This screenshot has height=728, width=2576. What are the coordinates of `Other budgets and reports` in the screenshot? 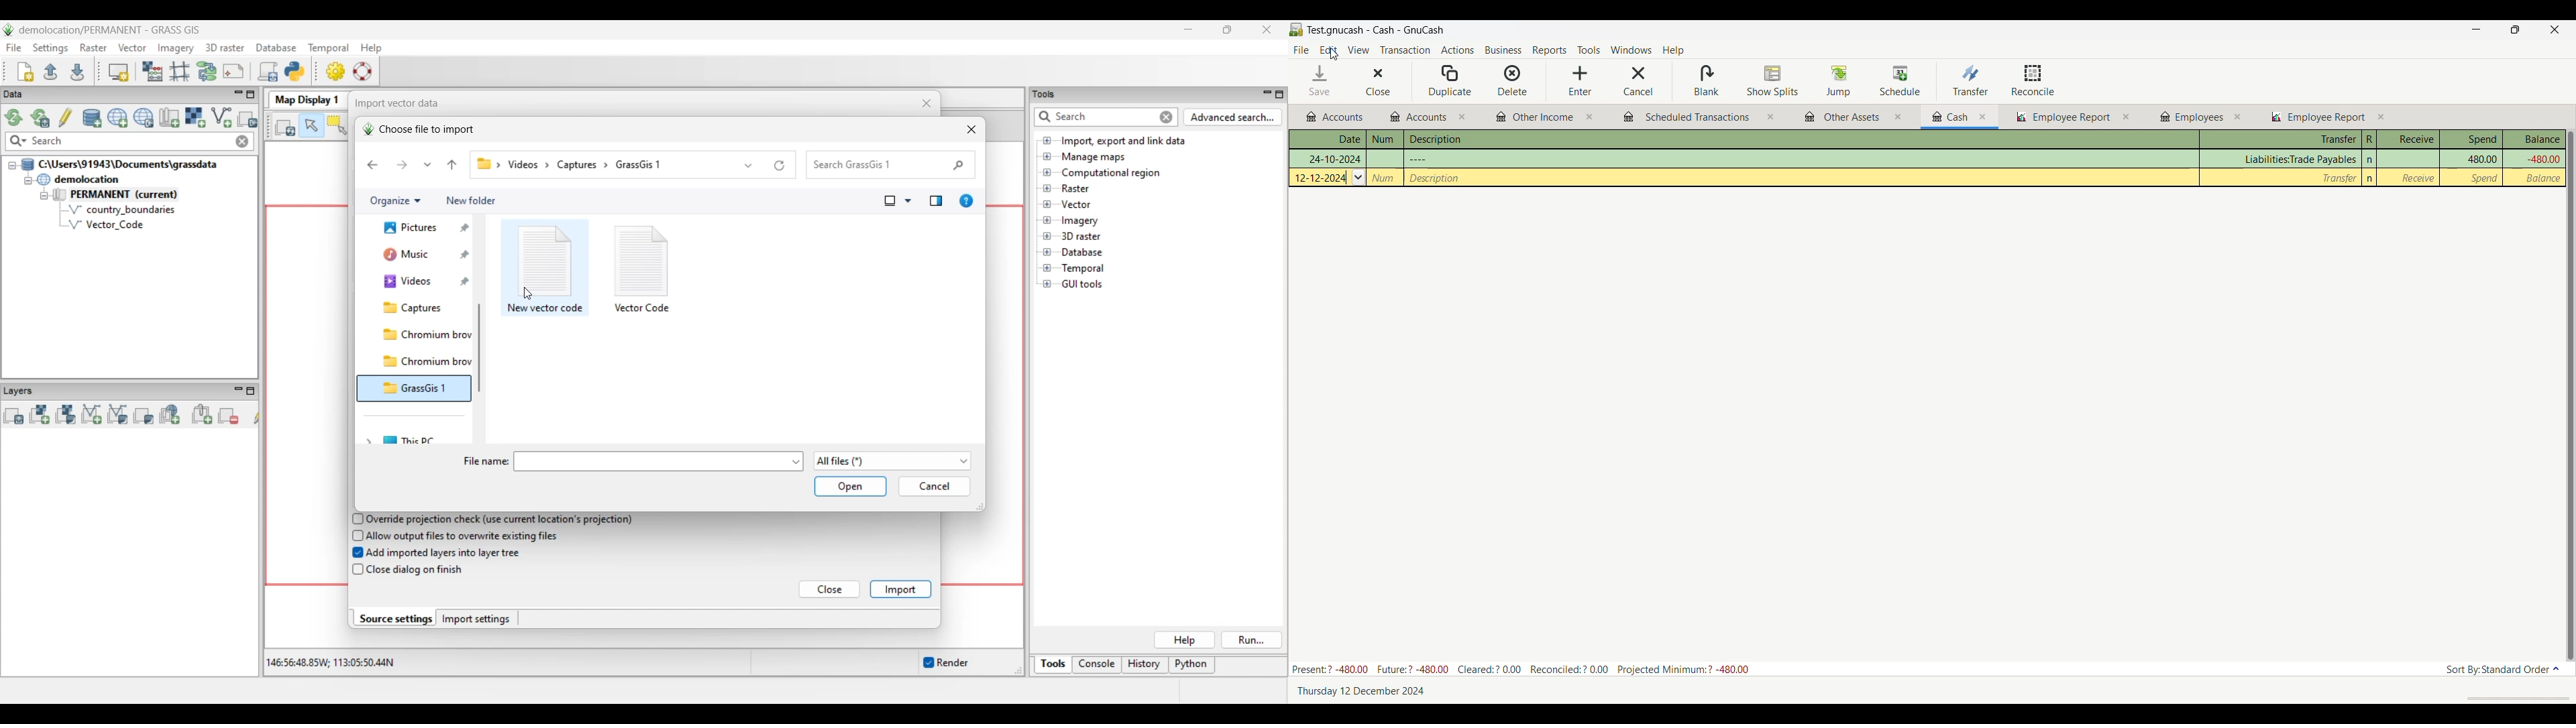 It's located at (1535, 118).